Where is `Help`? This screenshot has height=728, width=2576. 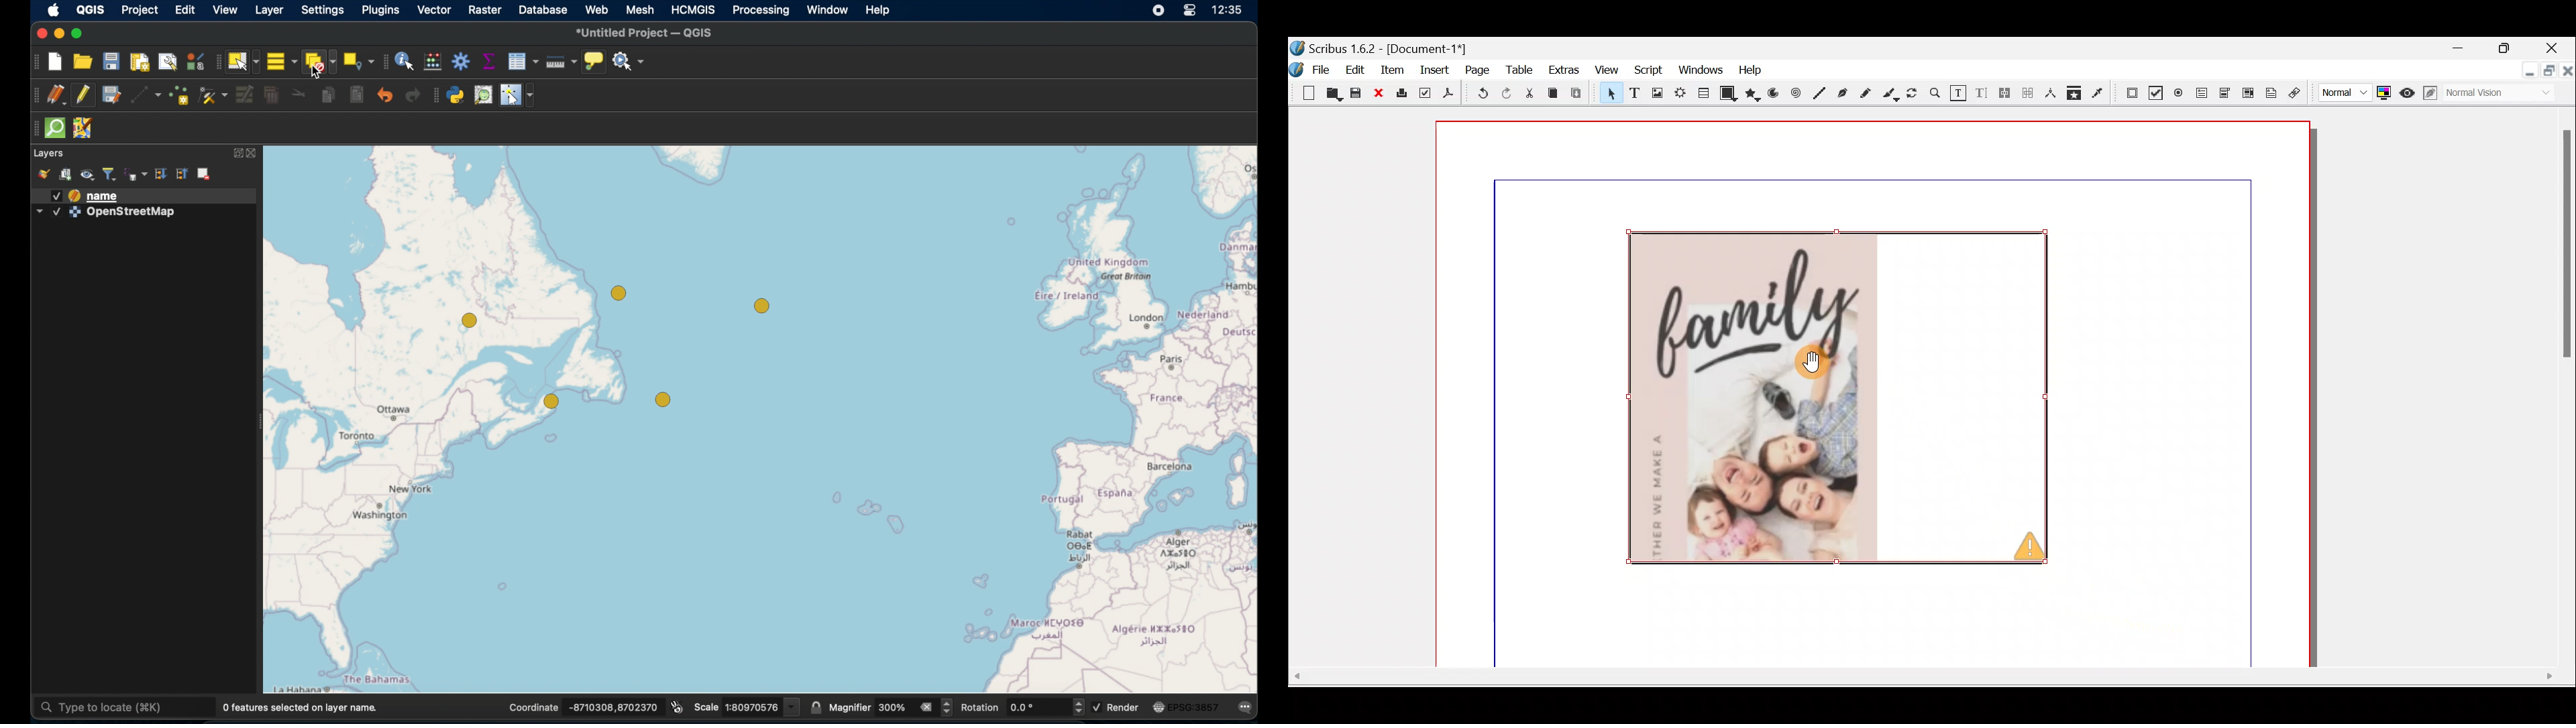 Help is located at coordinates (1758, 72).